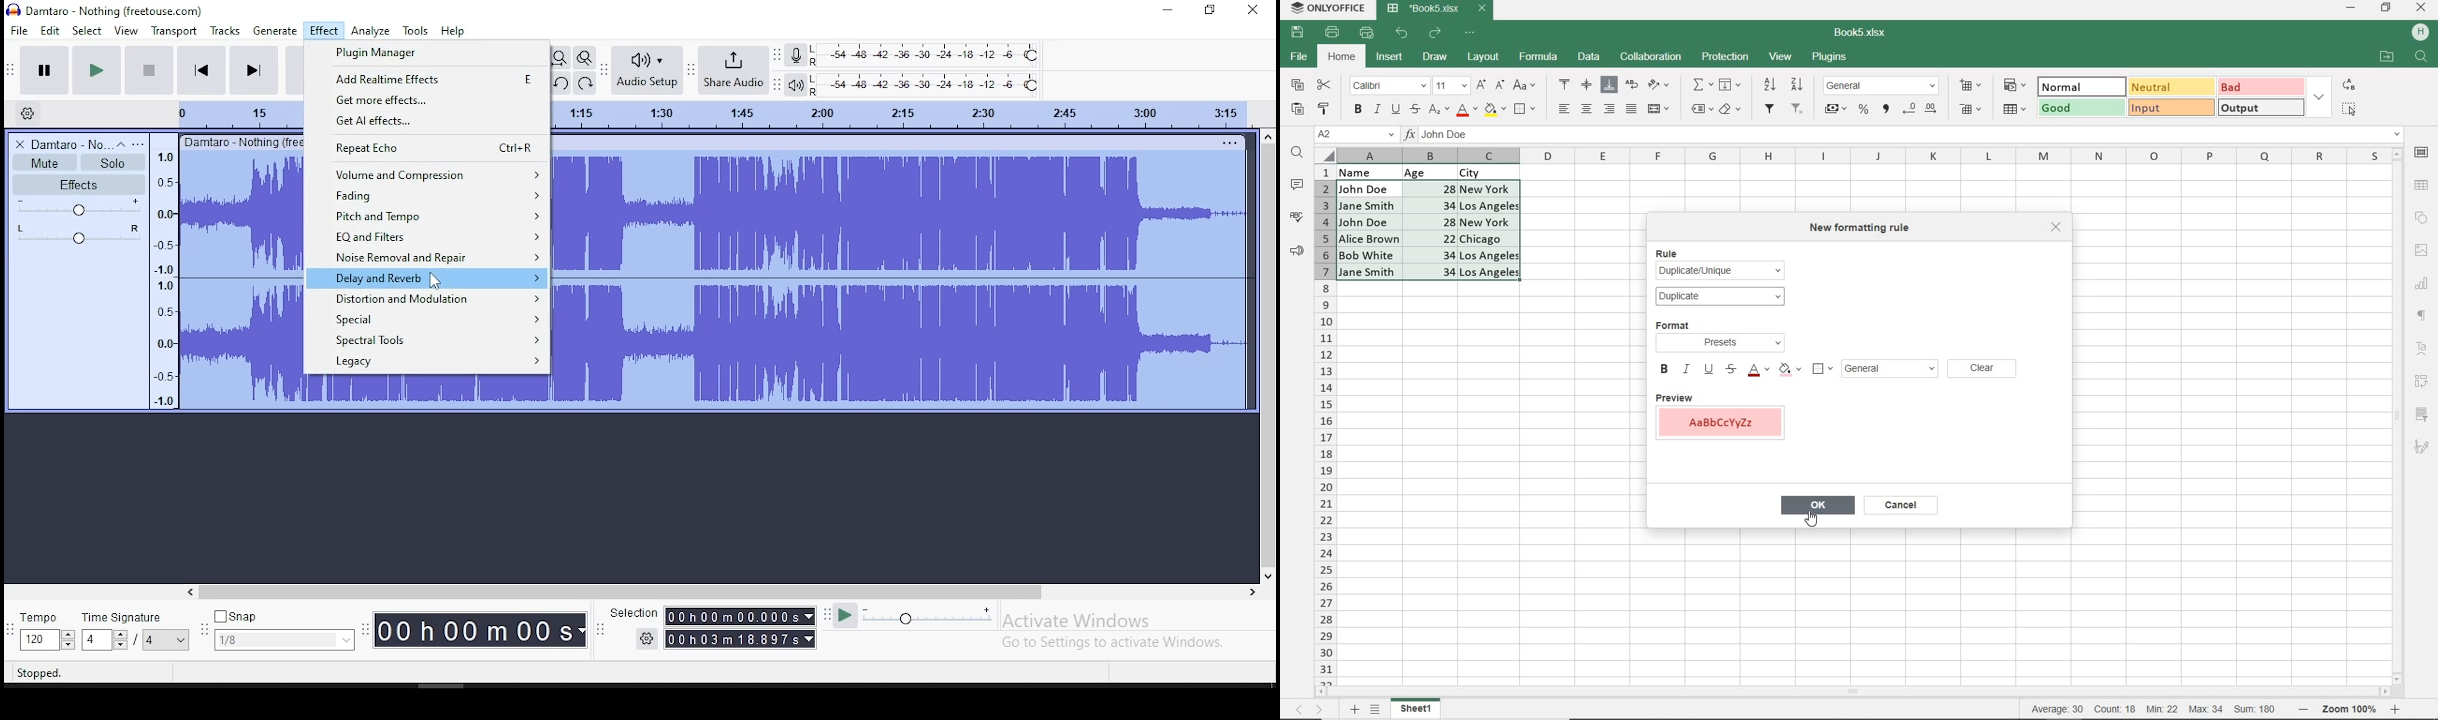  Describe the element at coordinates (2400, 415) in the screenshot. I see `SCROLLBAR` at that location.